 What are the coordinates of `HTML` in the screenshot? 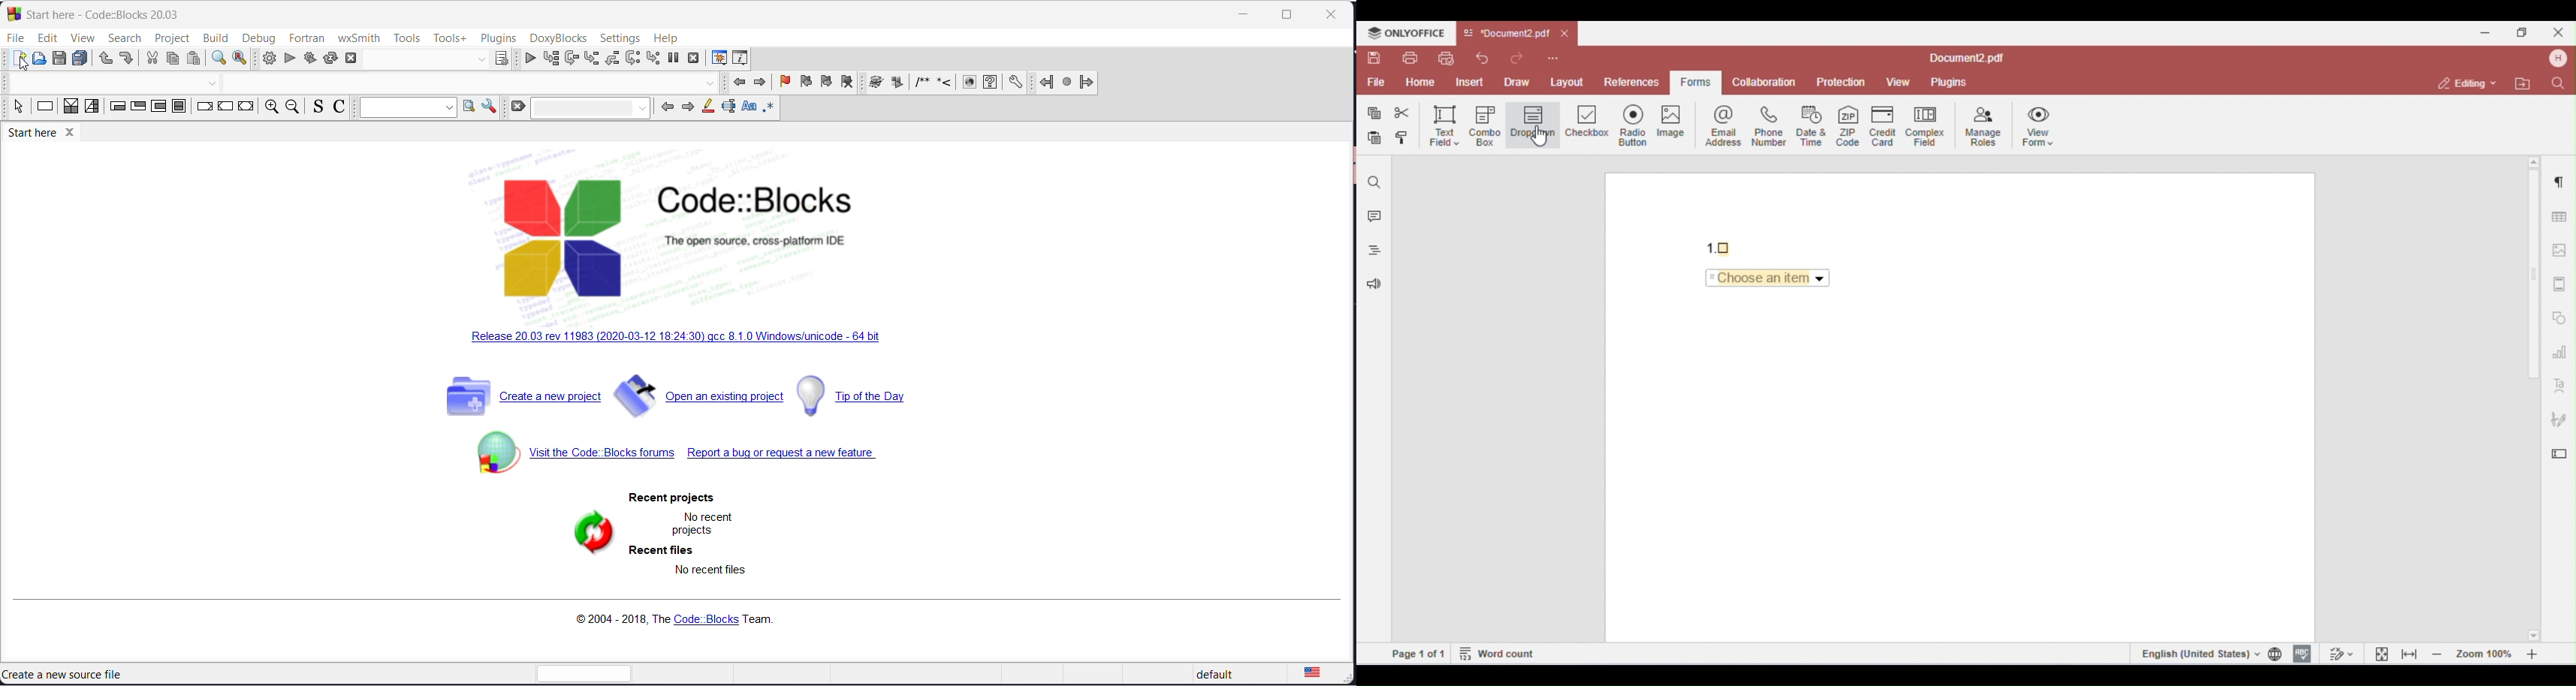 It's located at (968, 84).